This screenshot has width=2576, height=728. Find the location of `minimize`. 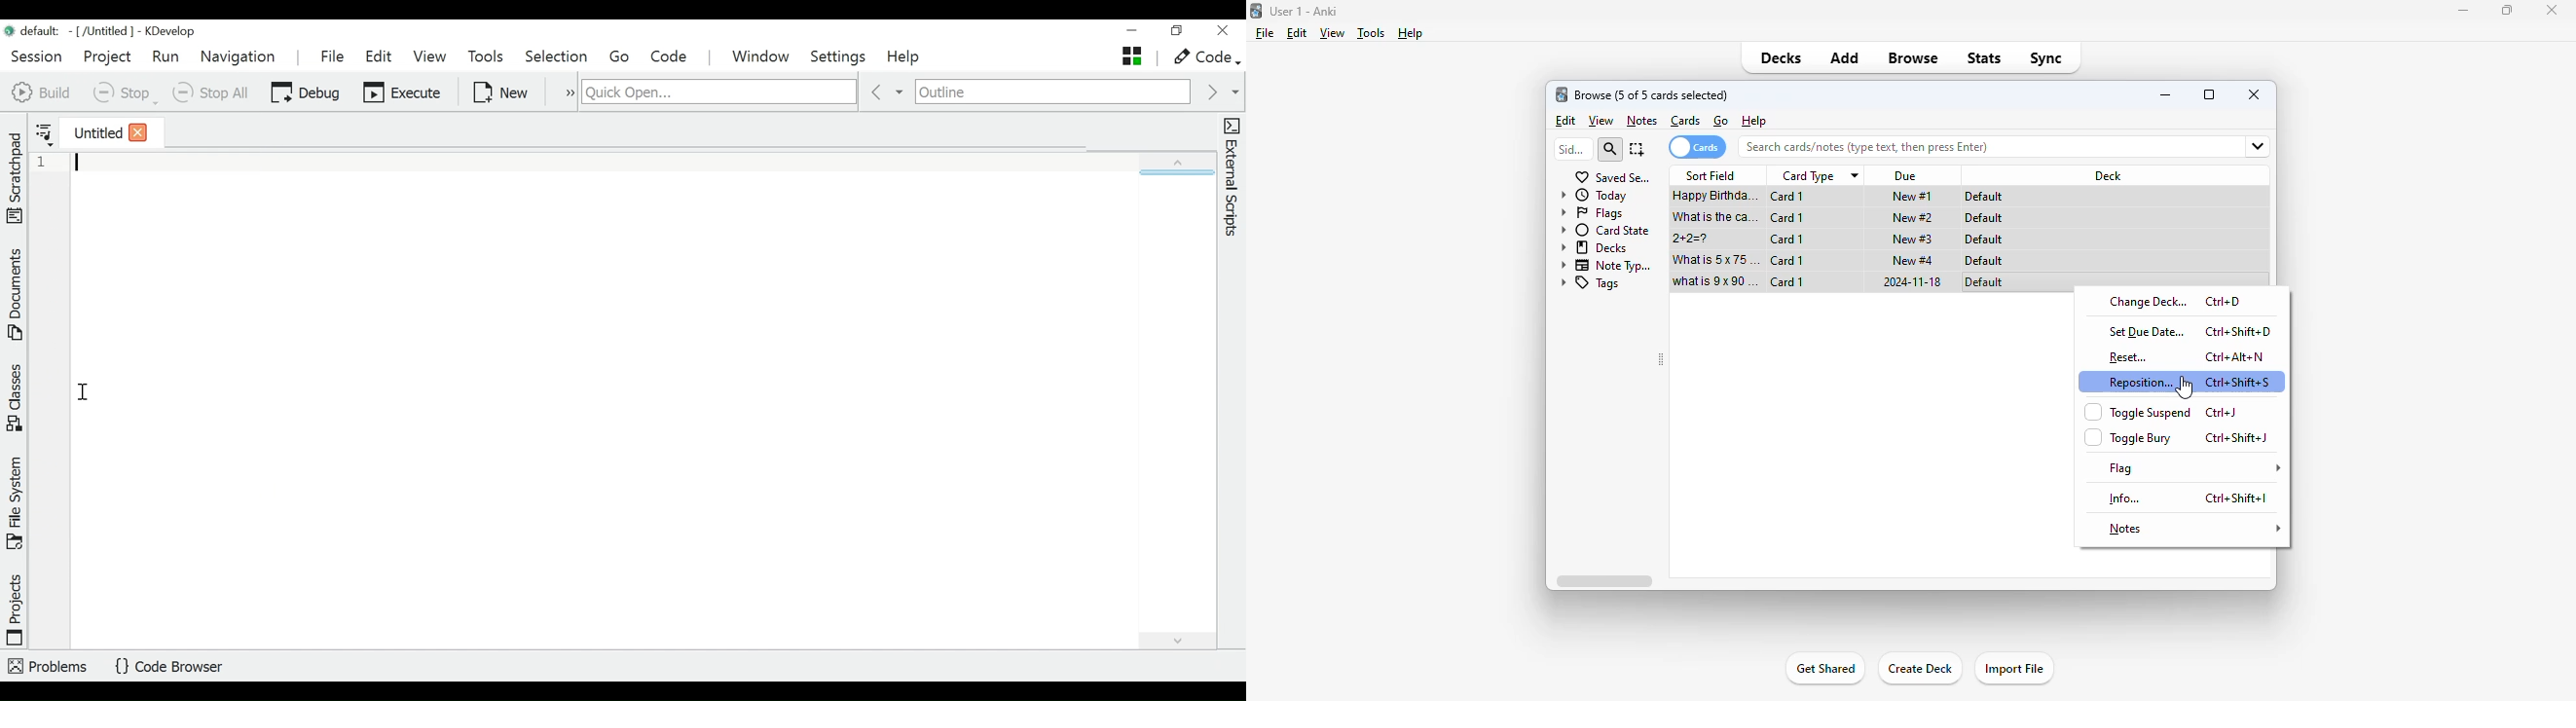

minimize is located at coordinates (2167, 94).